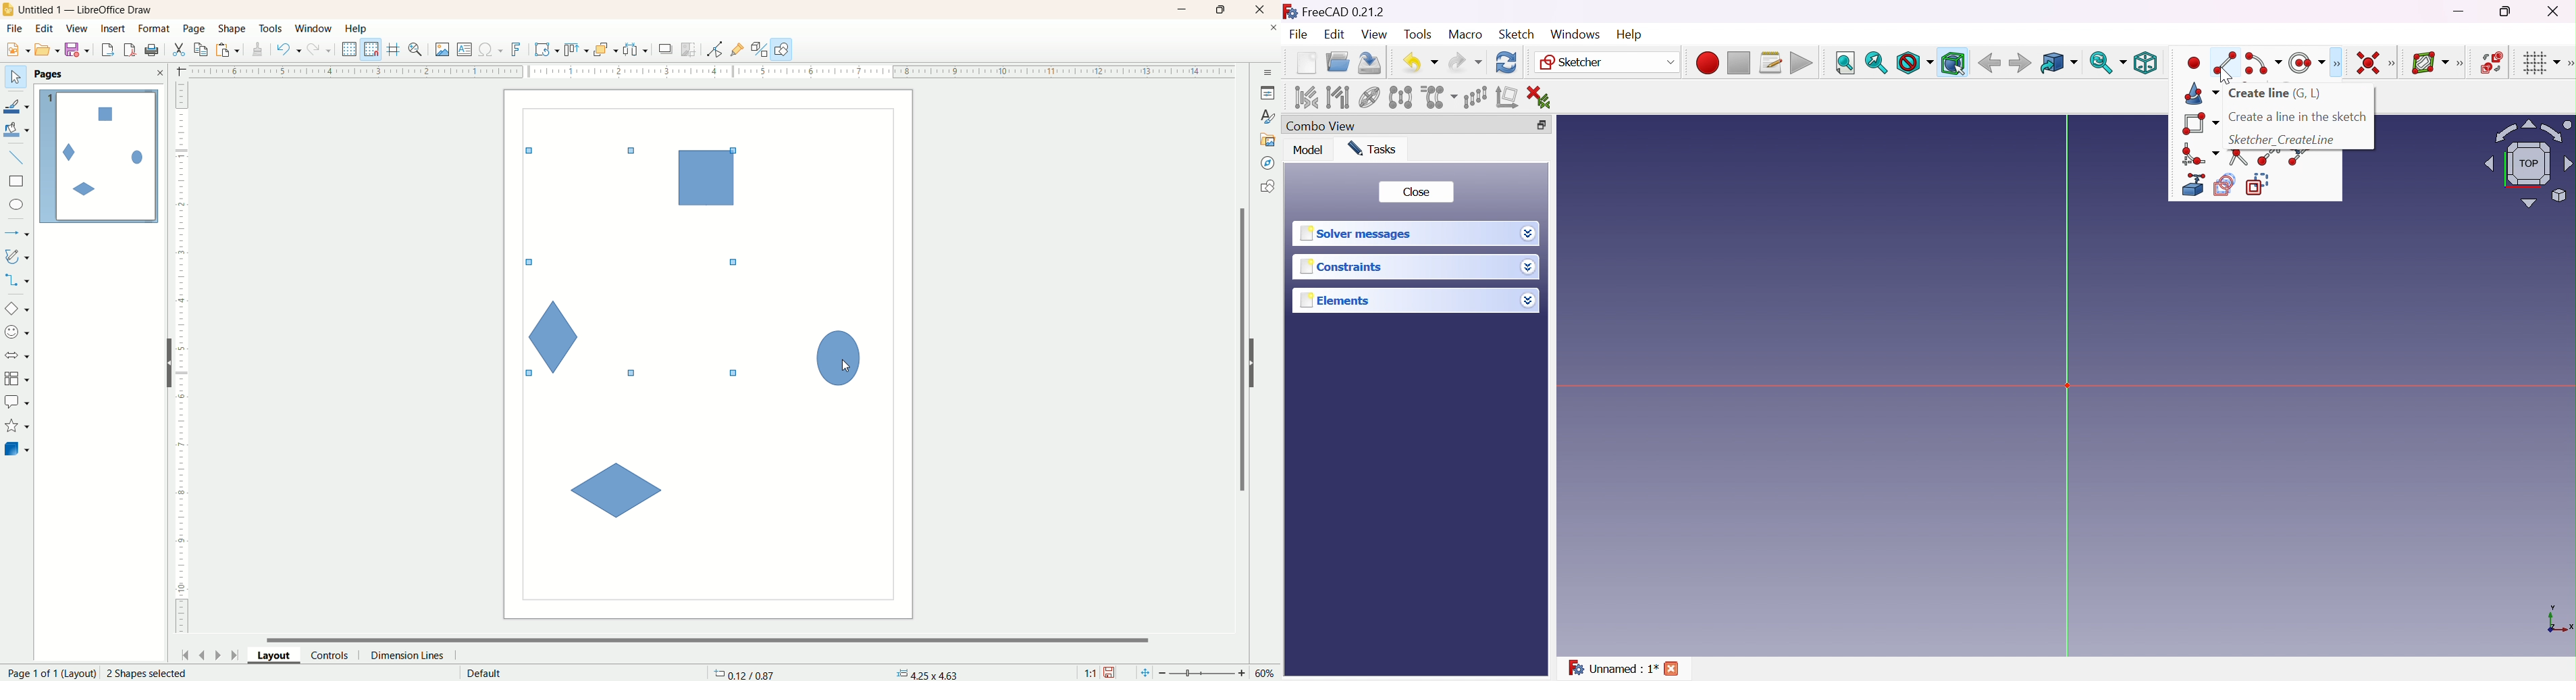 The width and height of the screenshot is (2576, 700). I want to click on scale bar, so click(703, 70).